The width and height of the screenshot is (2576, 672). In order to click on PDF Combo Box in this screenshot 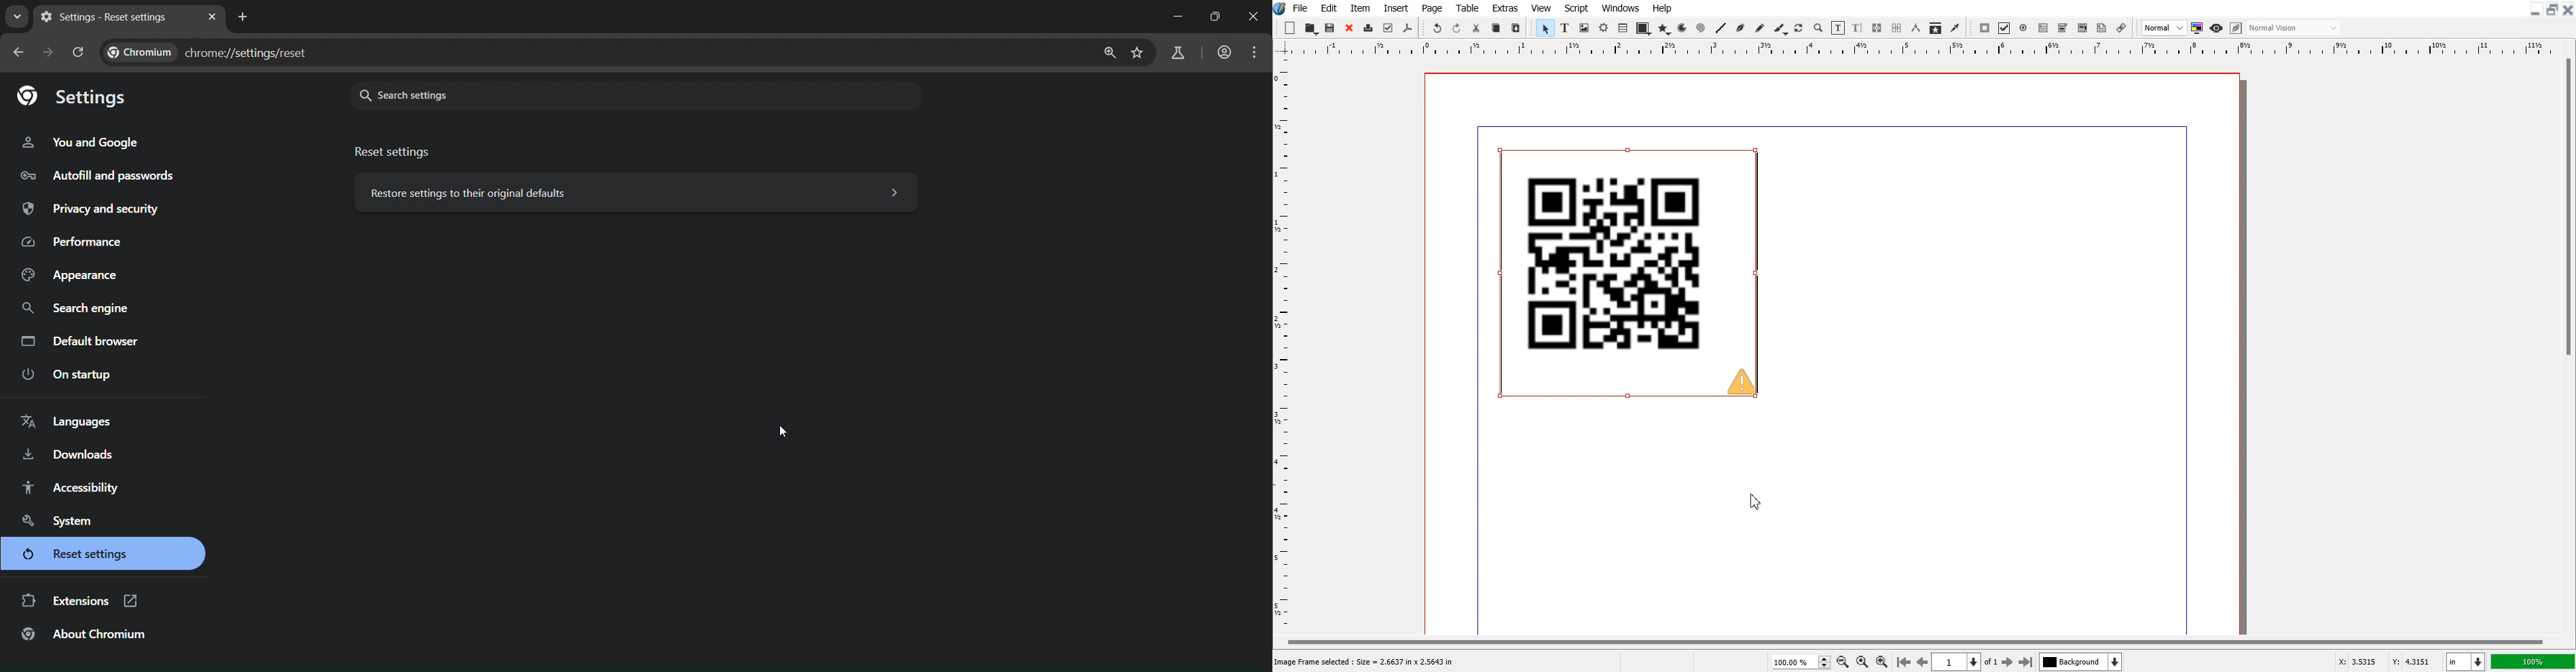, I will do `click(2063, 29)`.